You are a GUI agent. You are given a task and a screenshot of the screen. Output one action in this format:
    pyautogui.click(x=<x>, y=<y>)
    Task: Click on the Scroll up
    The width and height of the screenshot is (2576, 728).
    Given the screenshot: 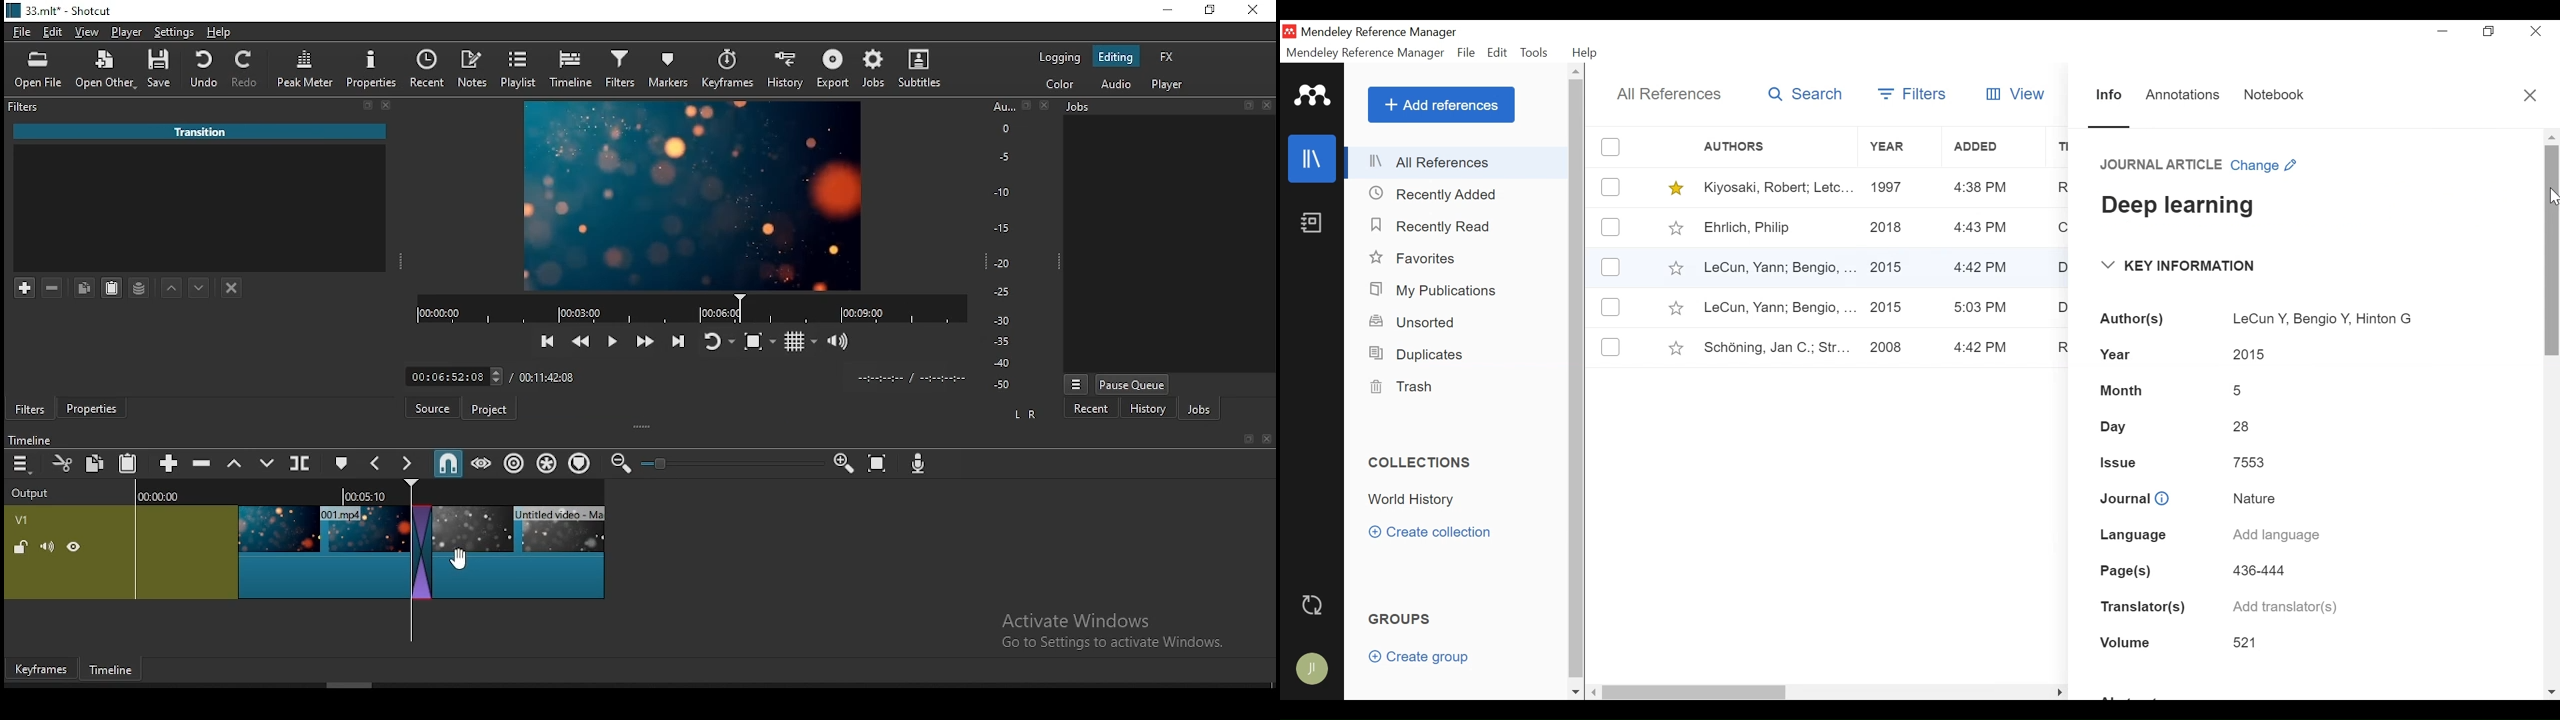 What is the action you would take?
    pyautogui.click(x=1577, y=73)
    